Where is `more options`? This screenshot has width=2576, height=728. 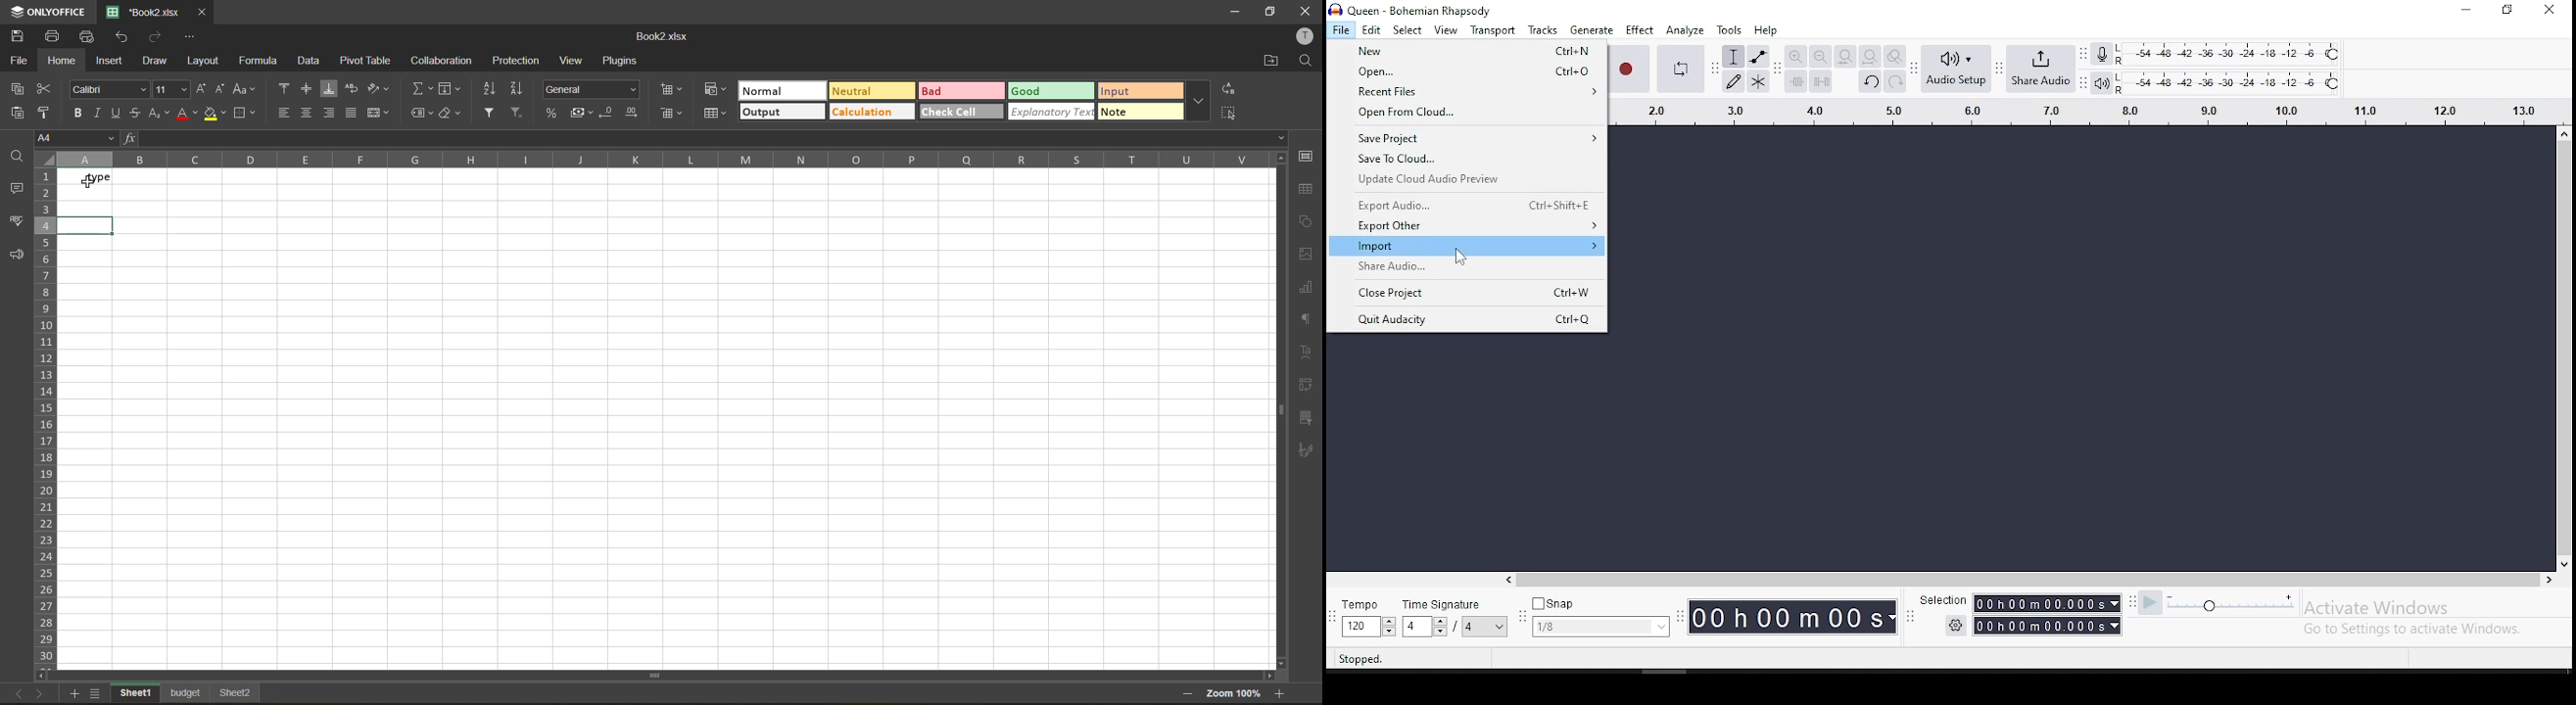
more options is located at coordinates (1199, 101).